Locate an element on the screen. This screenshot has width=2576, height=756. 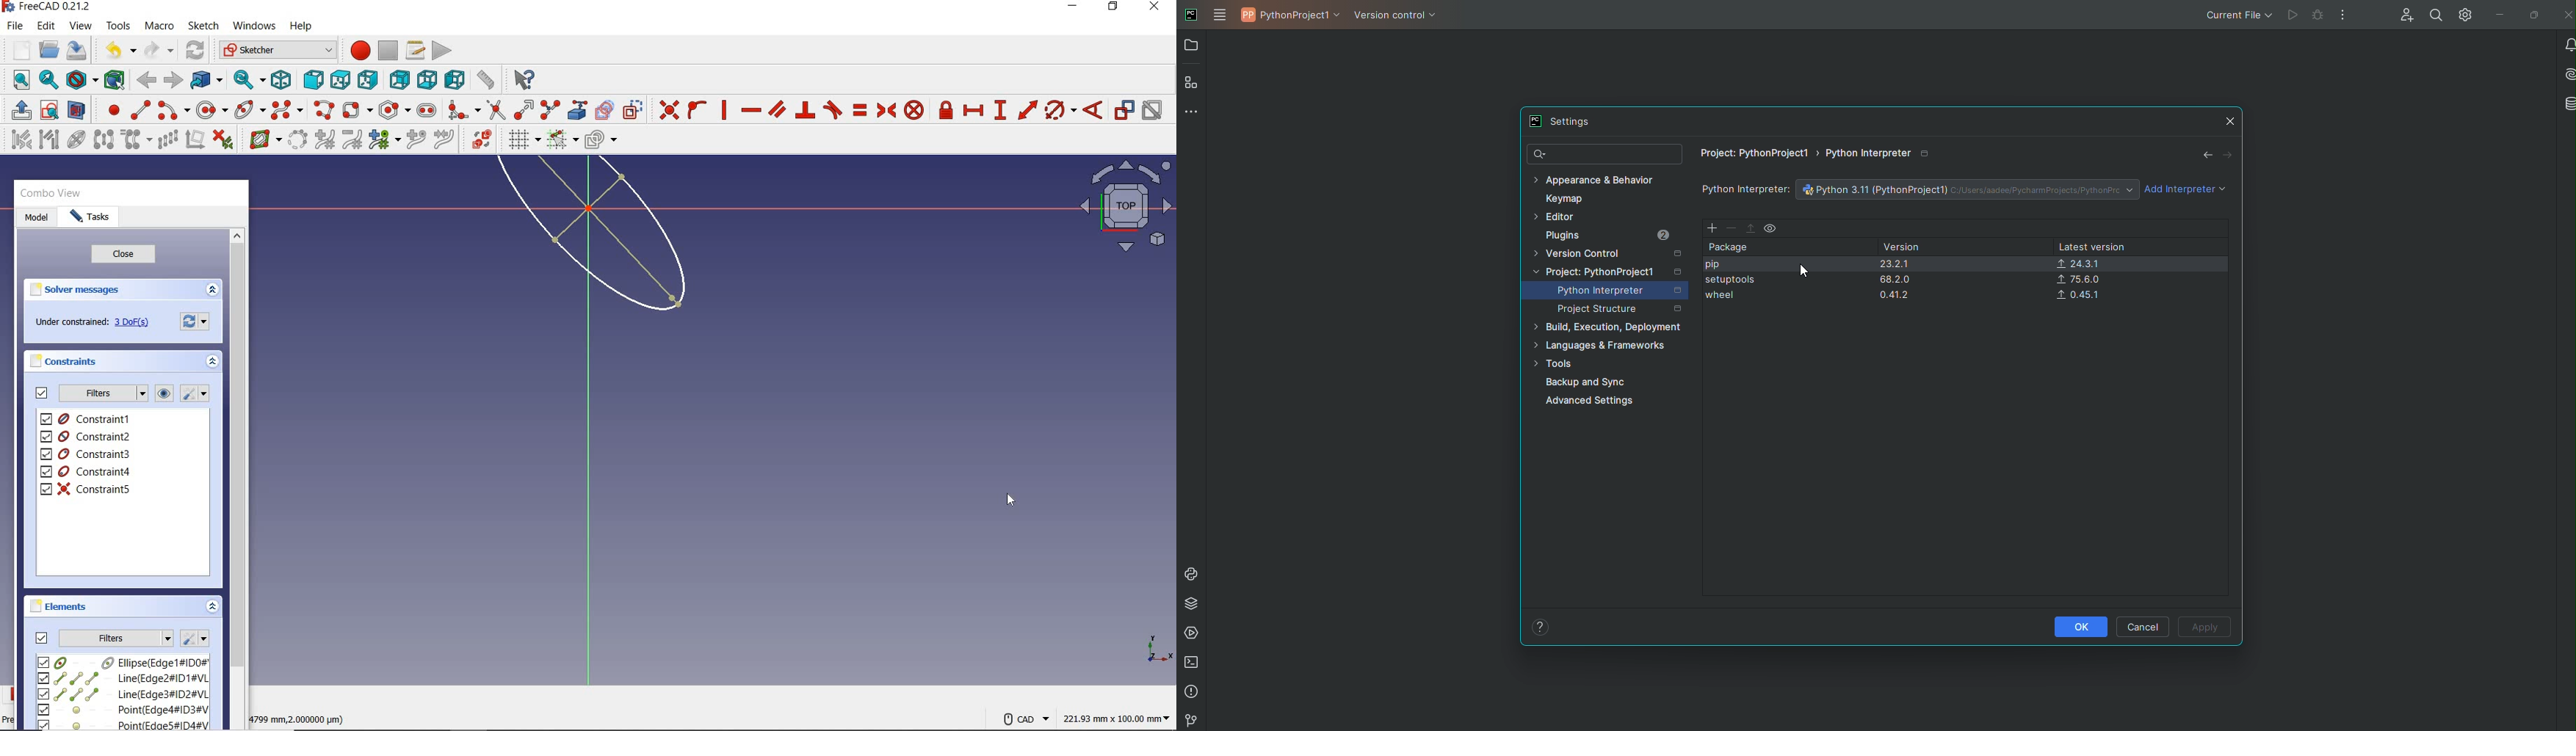
top is located at coordinates (340, 77).